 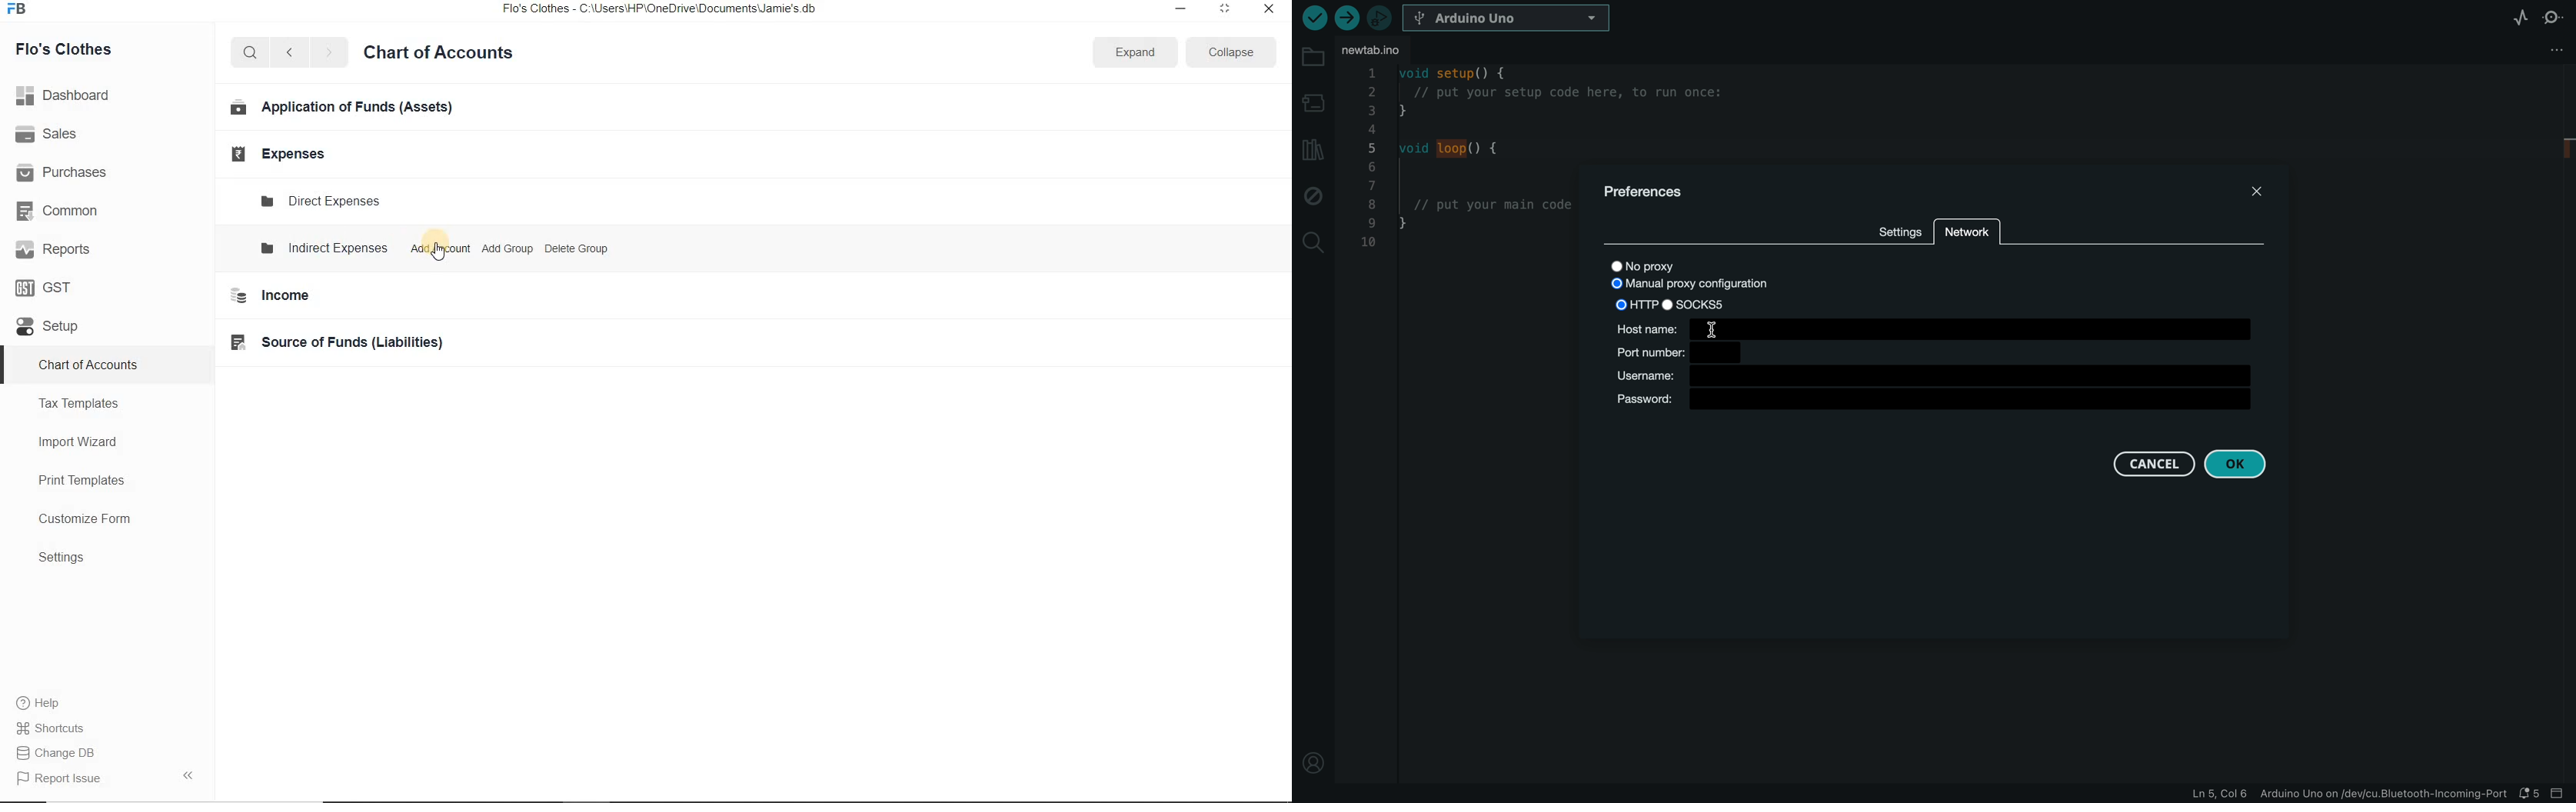 I want to click on Collapse, so click(x=1231, y=52).